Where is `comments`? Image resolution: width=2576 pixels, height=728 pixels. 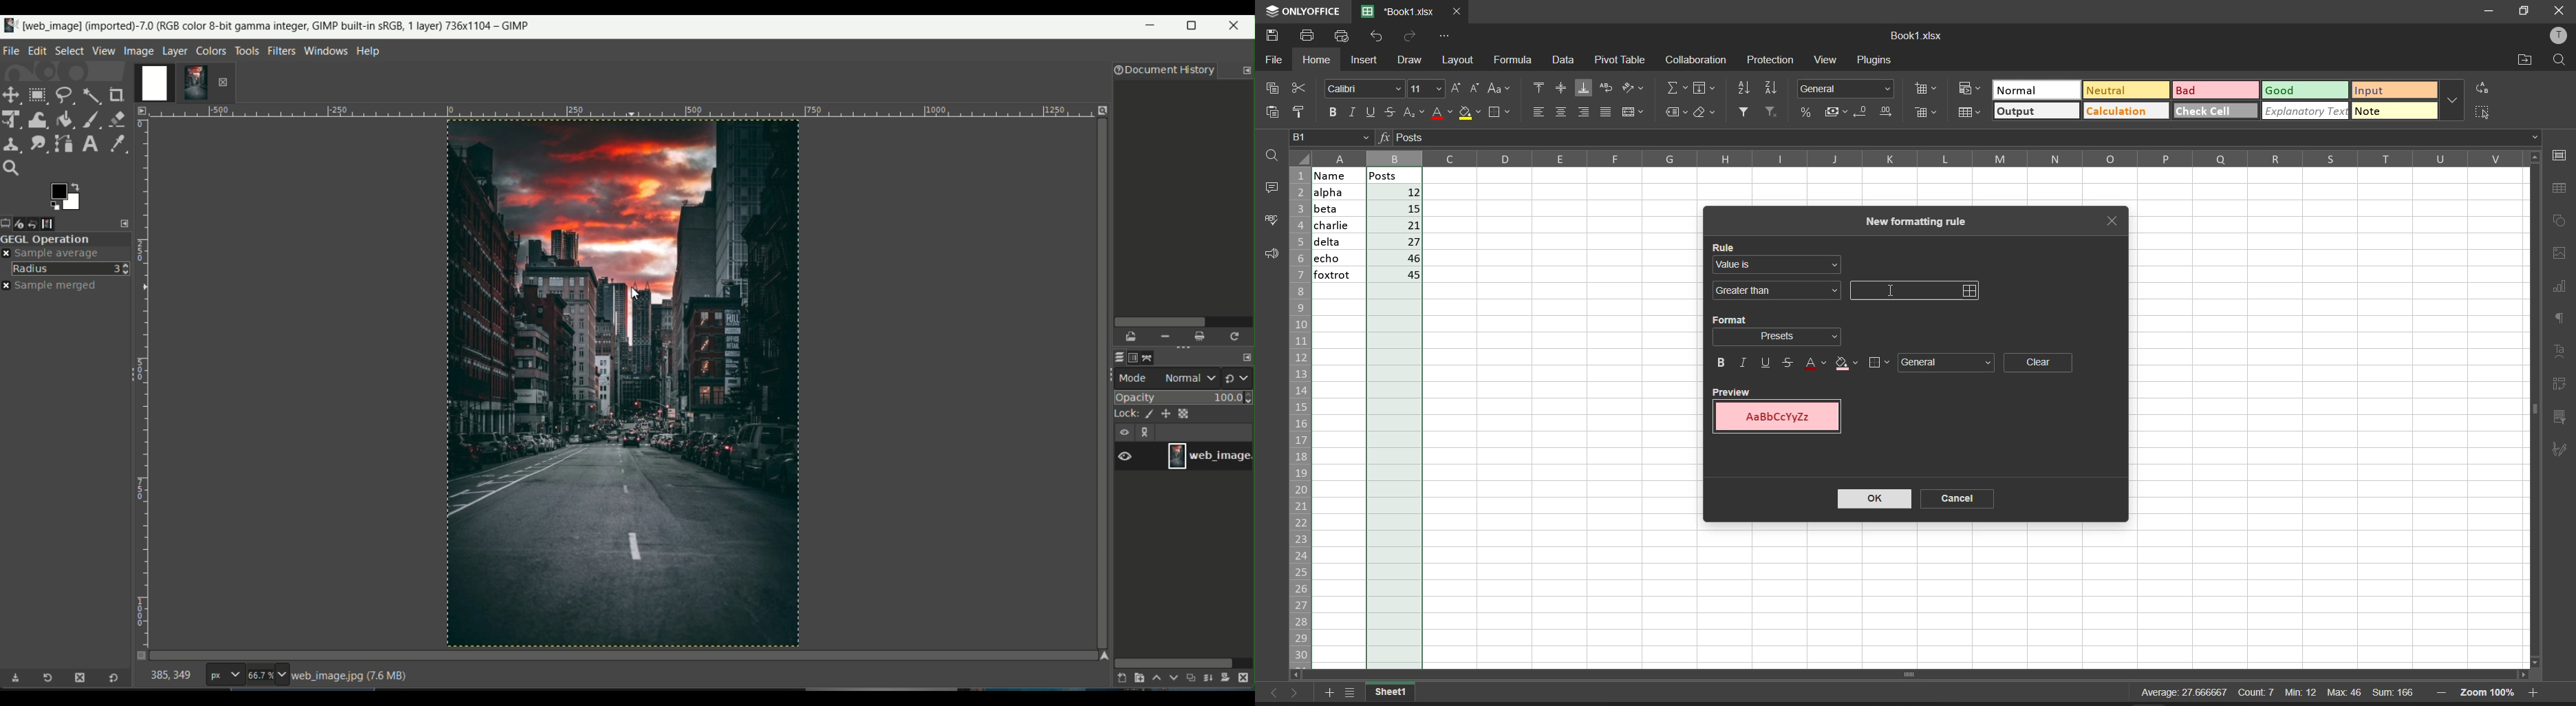 comments is located at coordinates (1271, 191).